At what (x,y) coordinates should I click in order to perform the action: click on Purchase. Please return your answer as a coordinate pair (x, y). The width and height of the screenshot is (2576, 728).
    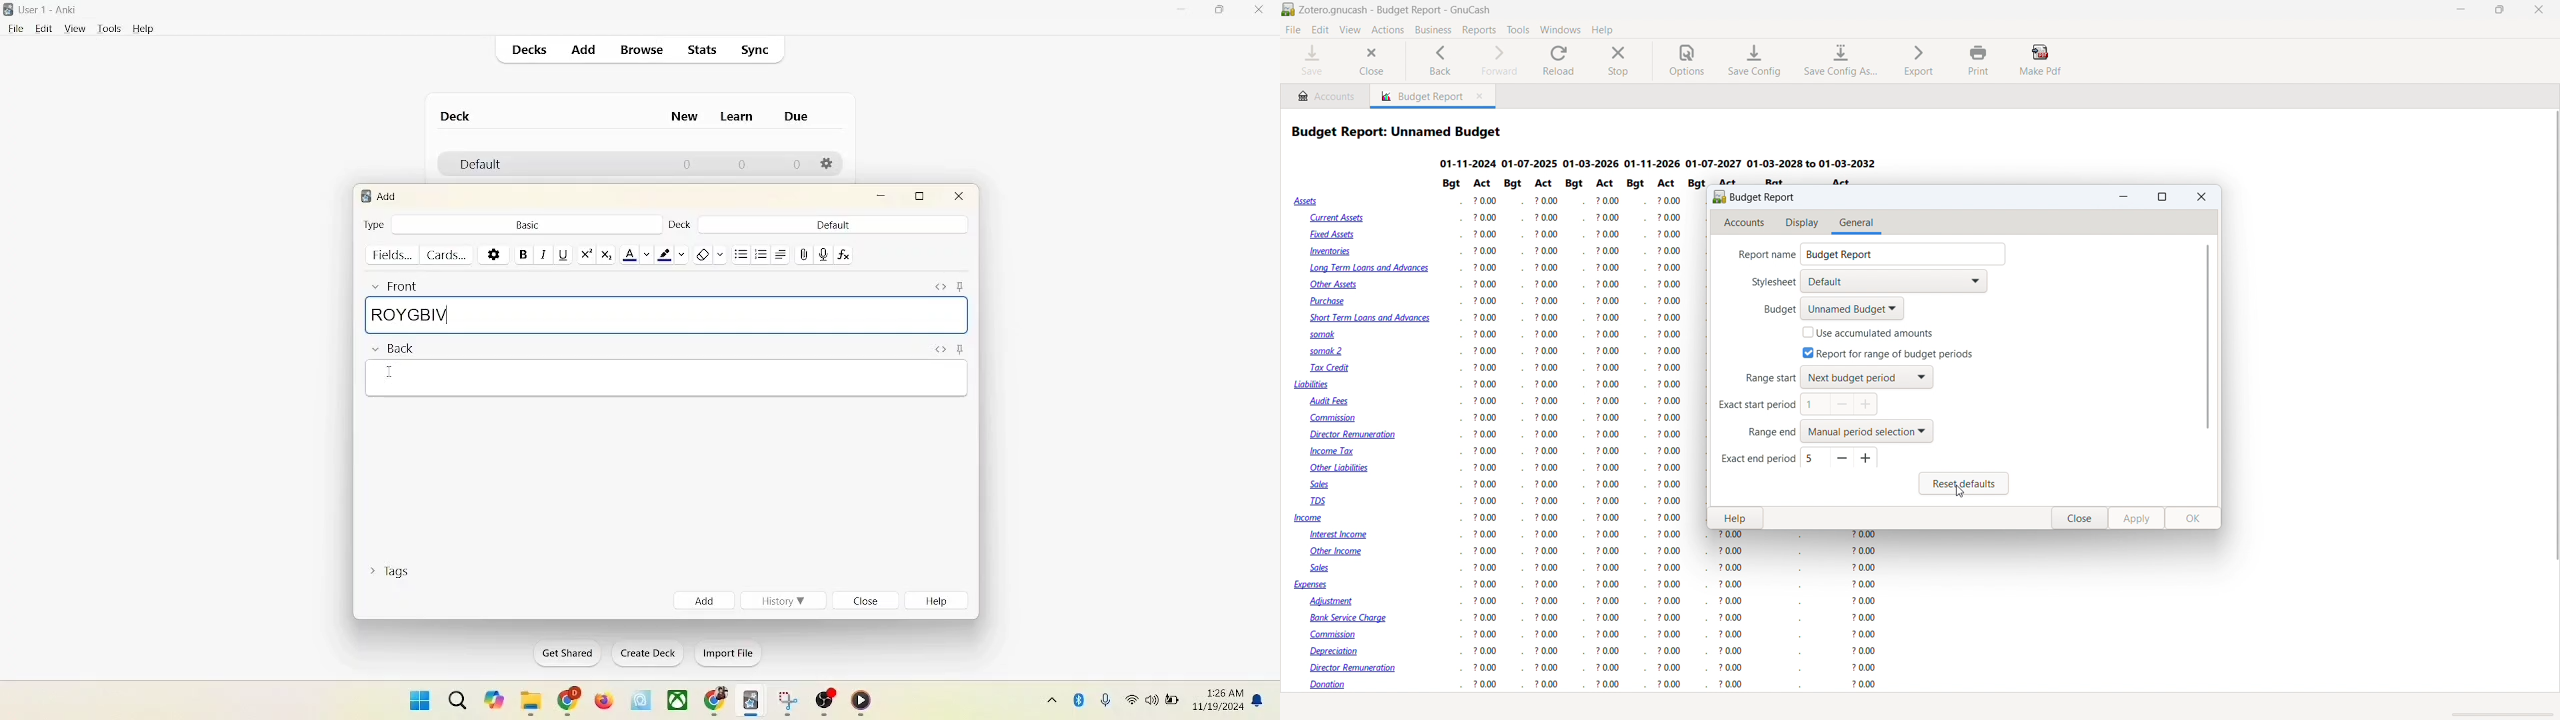
    Looking at the image, I should click on (1331, 301).